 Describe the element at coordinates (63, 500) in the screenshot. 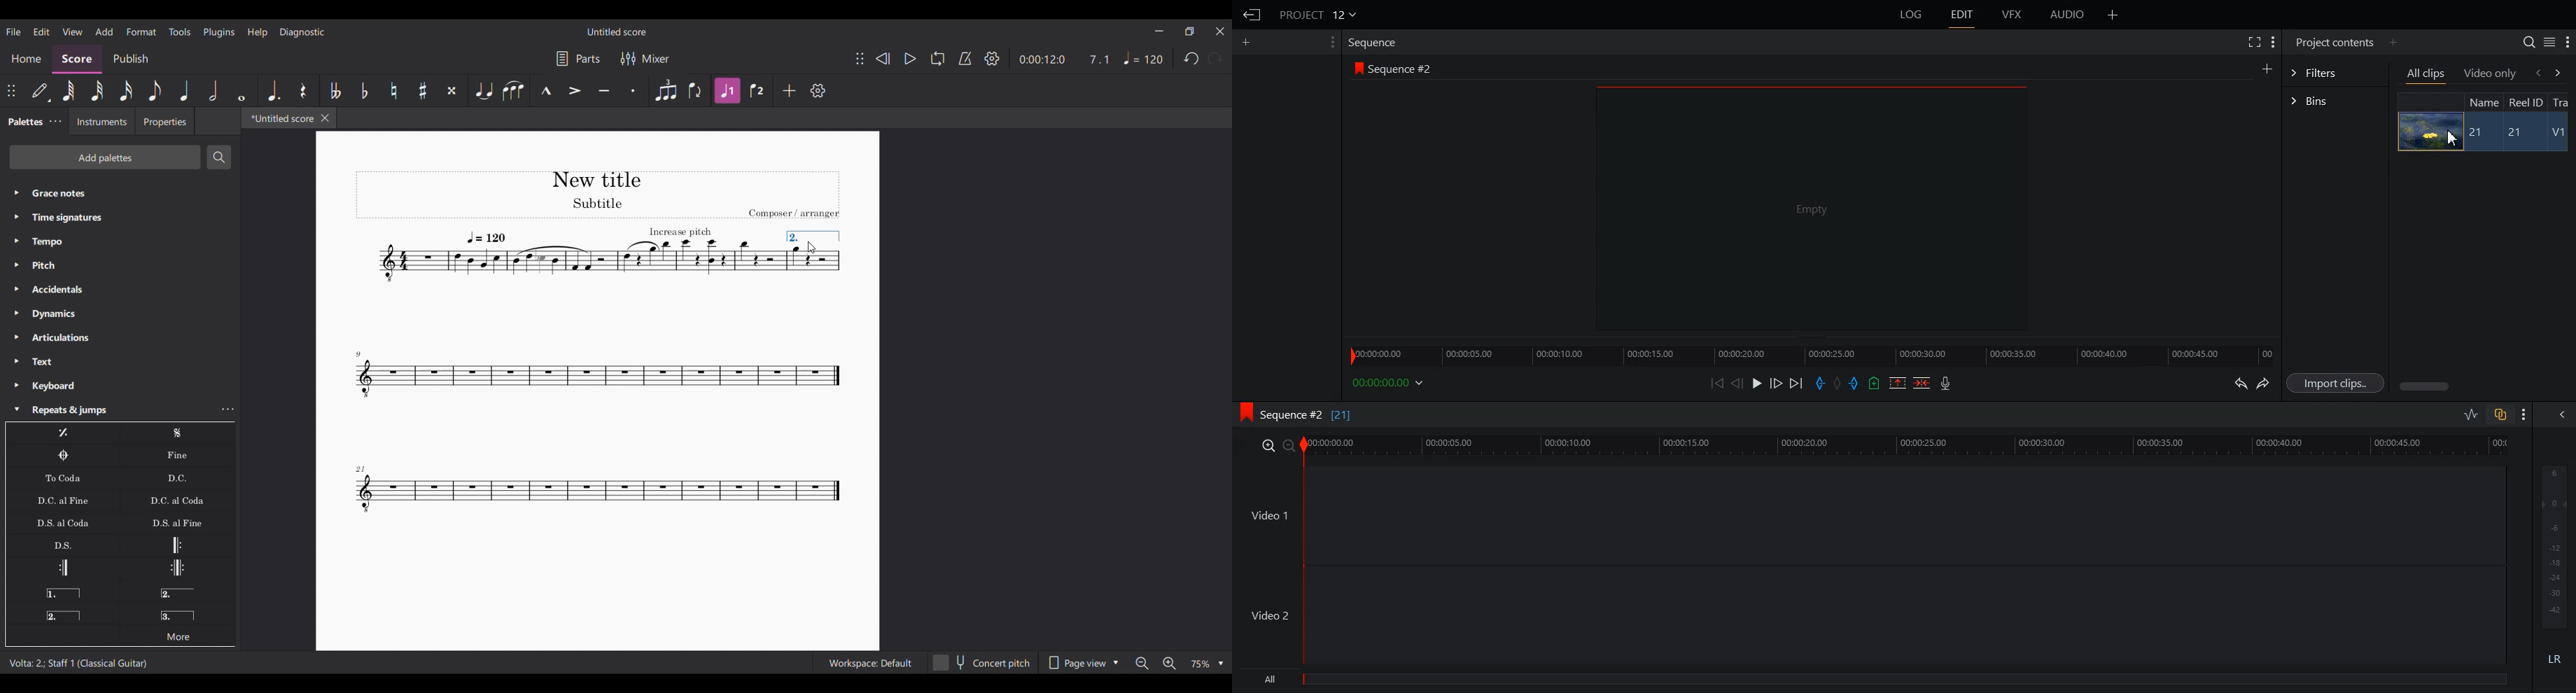

I see `D.C. al Fine` at that location.